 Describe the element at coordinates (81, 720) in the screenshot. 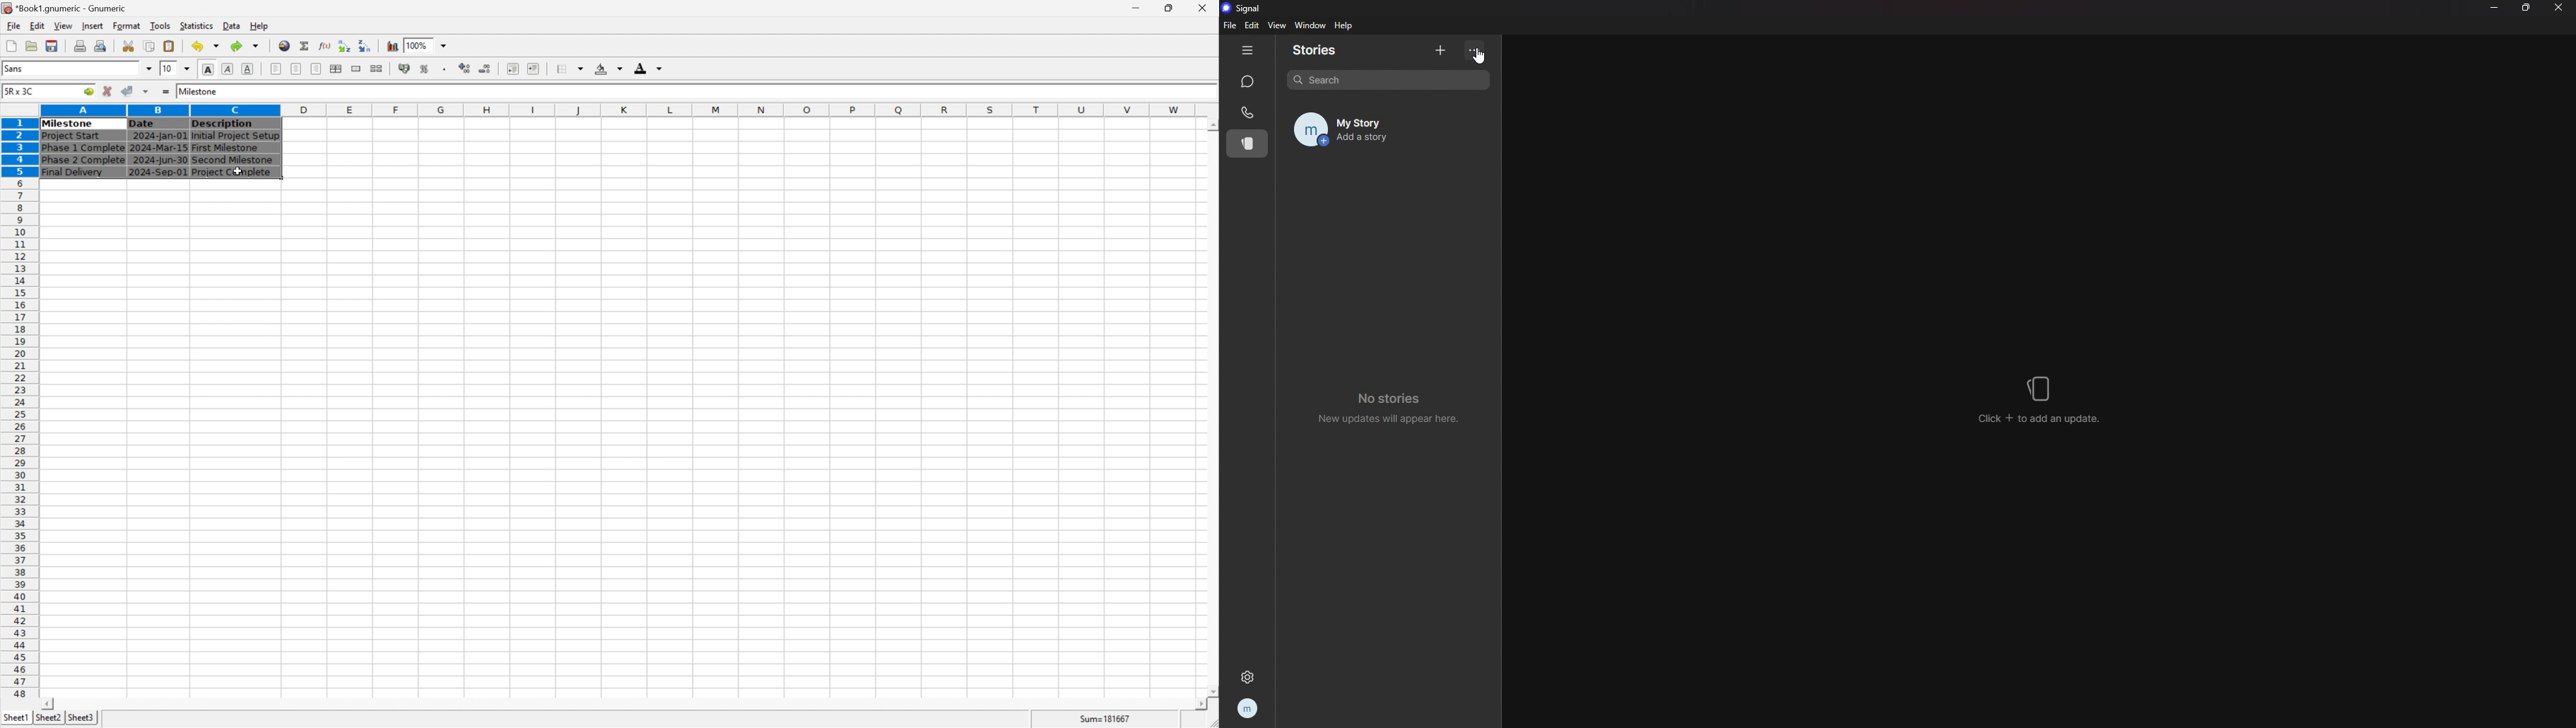

I see `sheet3` at that location.